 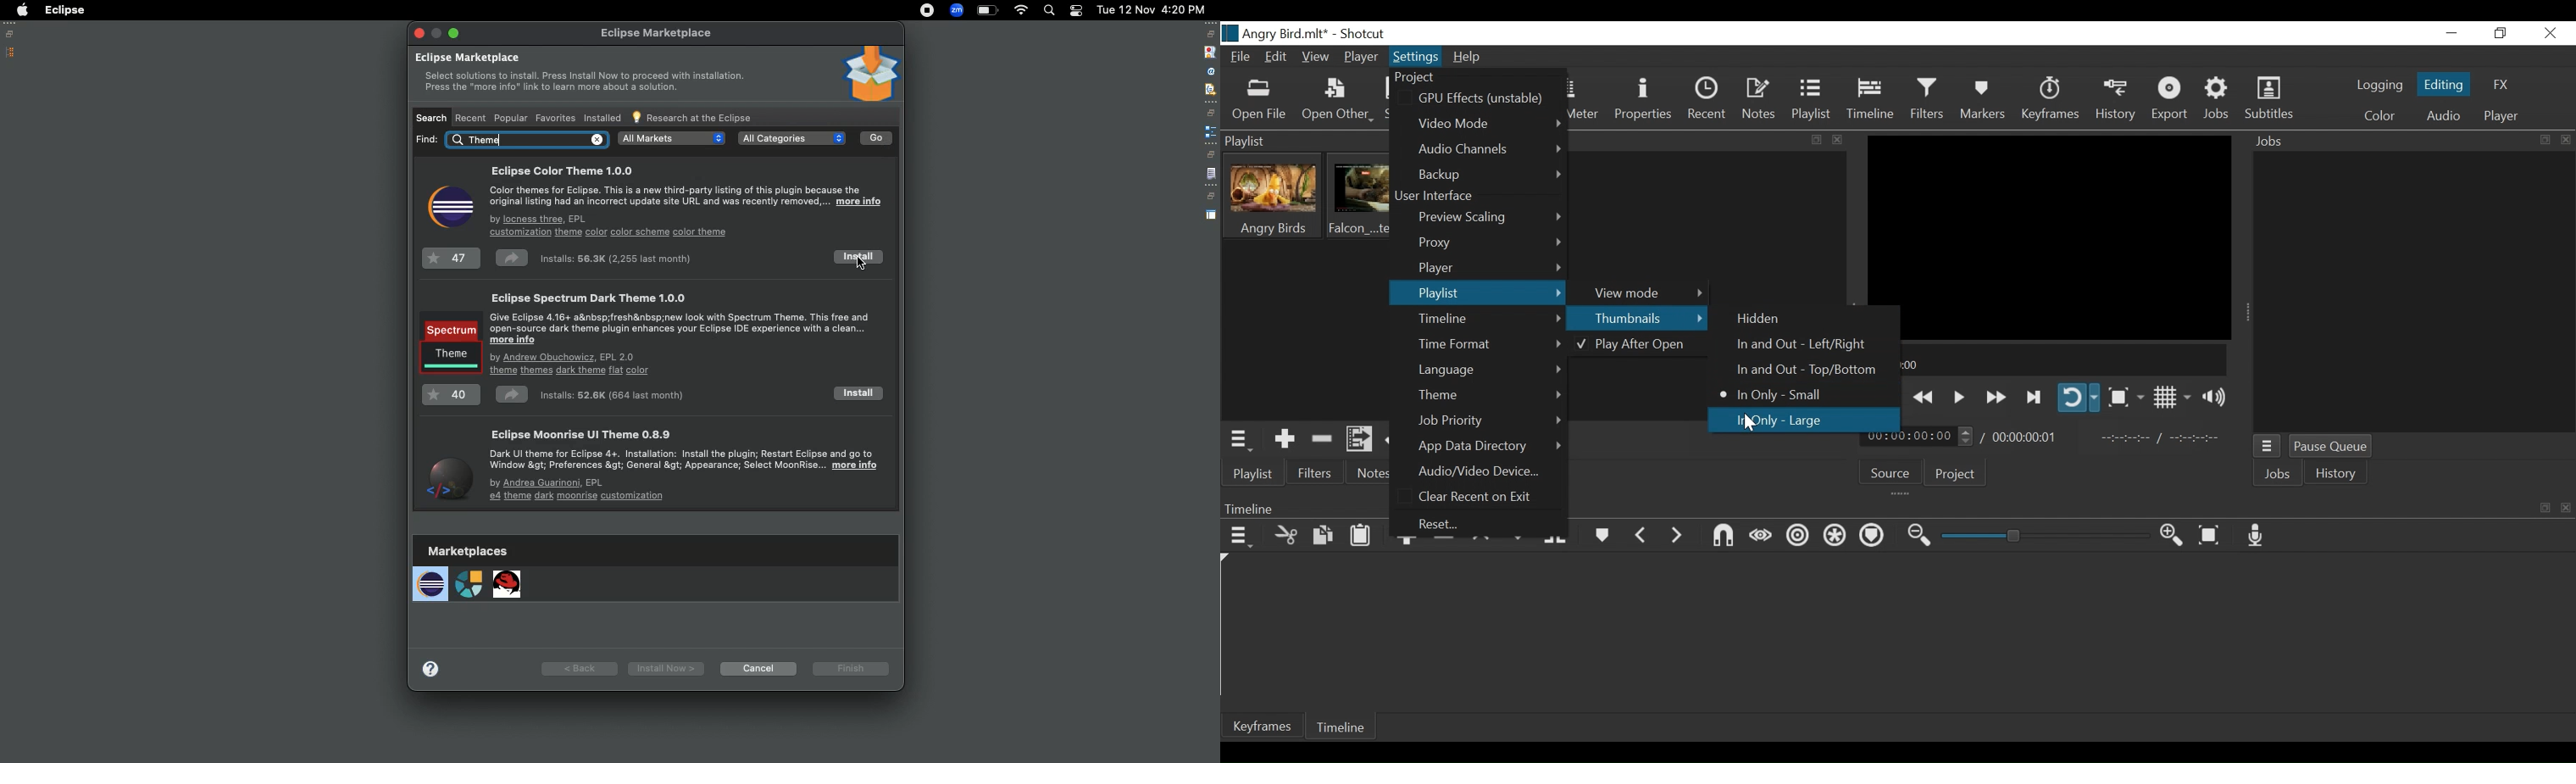 I want to click on Charge, so click(x=987, y=11).